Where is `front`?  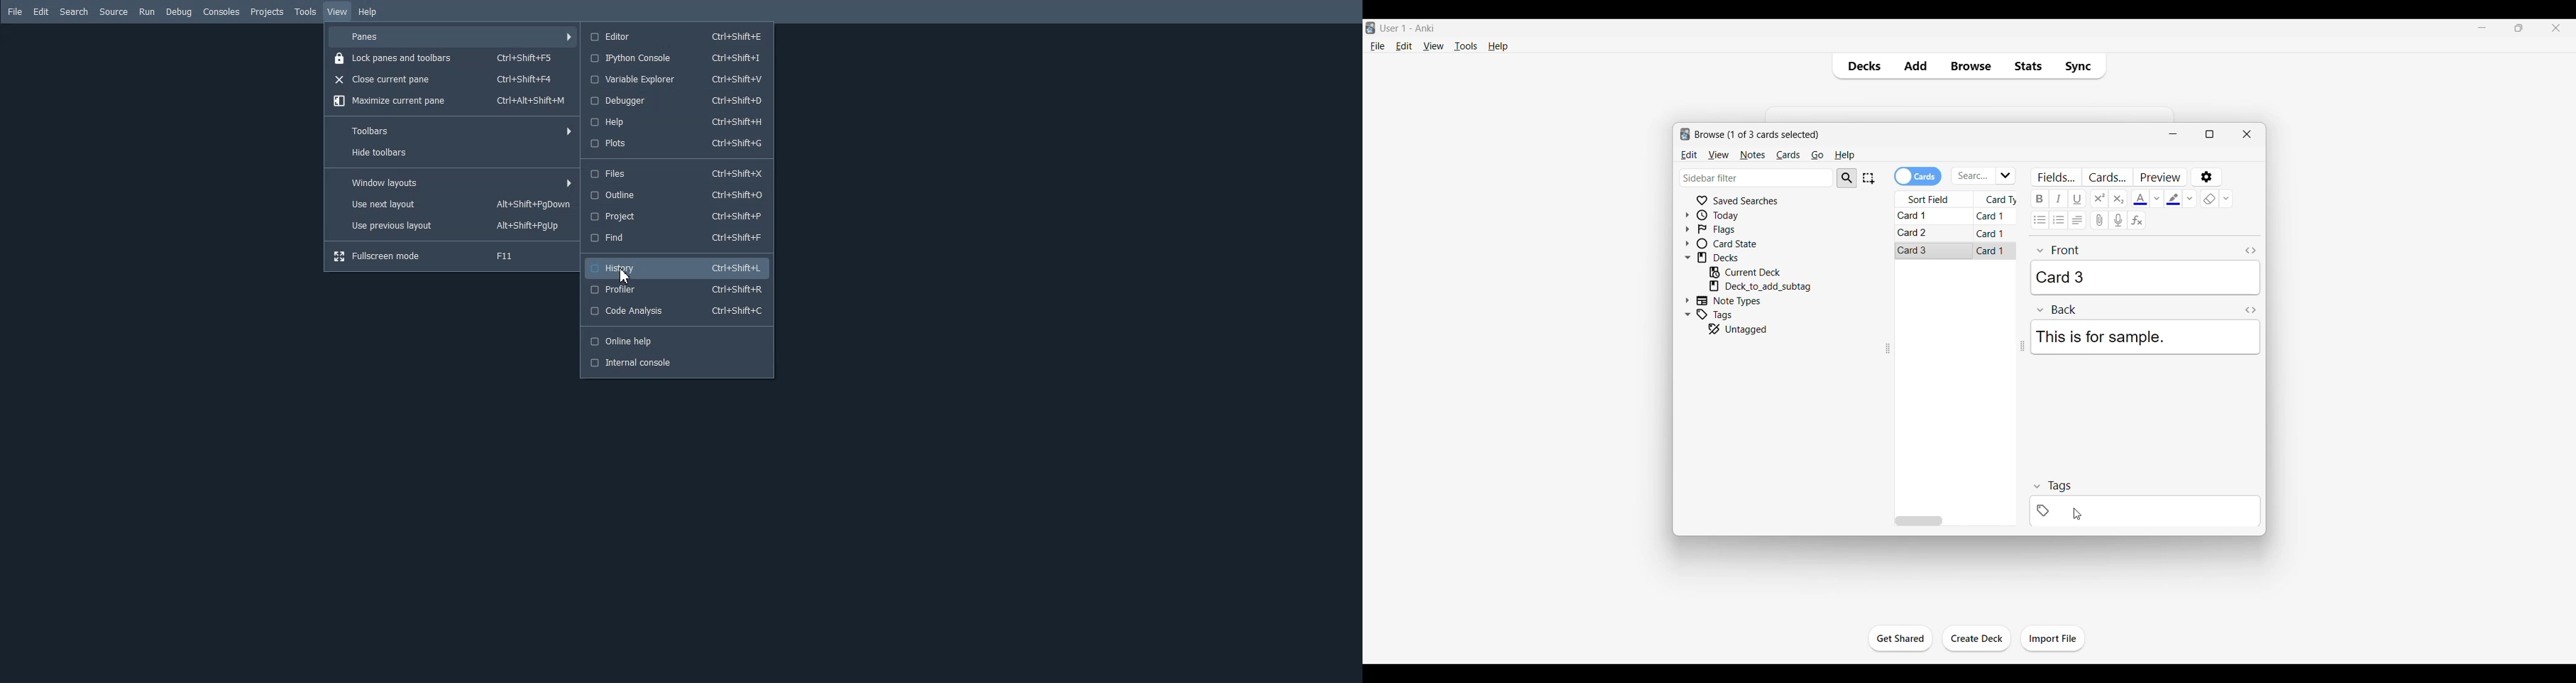 front is located at coordinates (2059, 250).